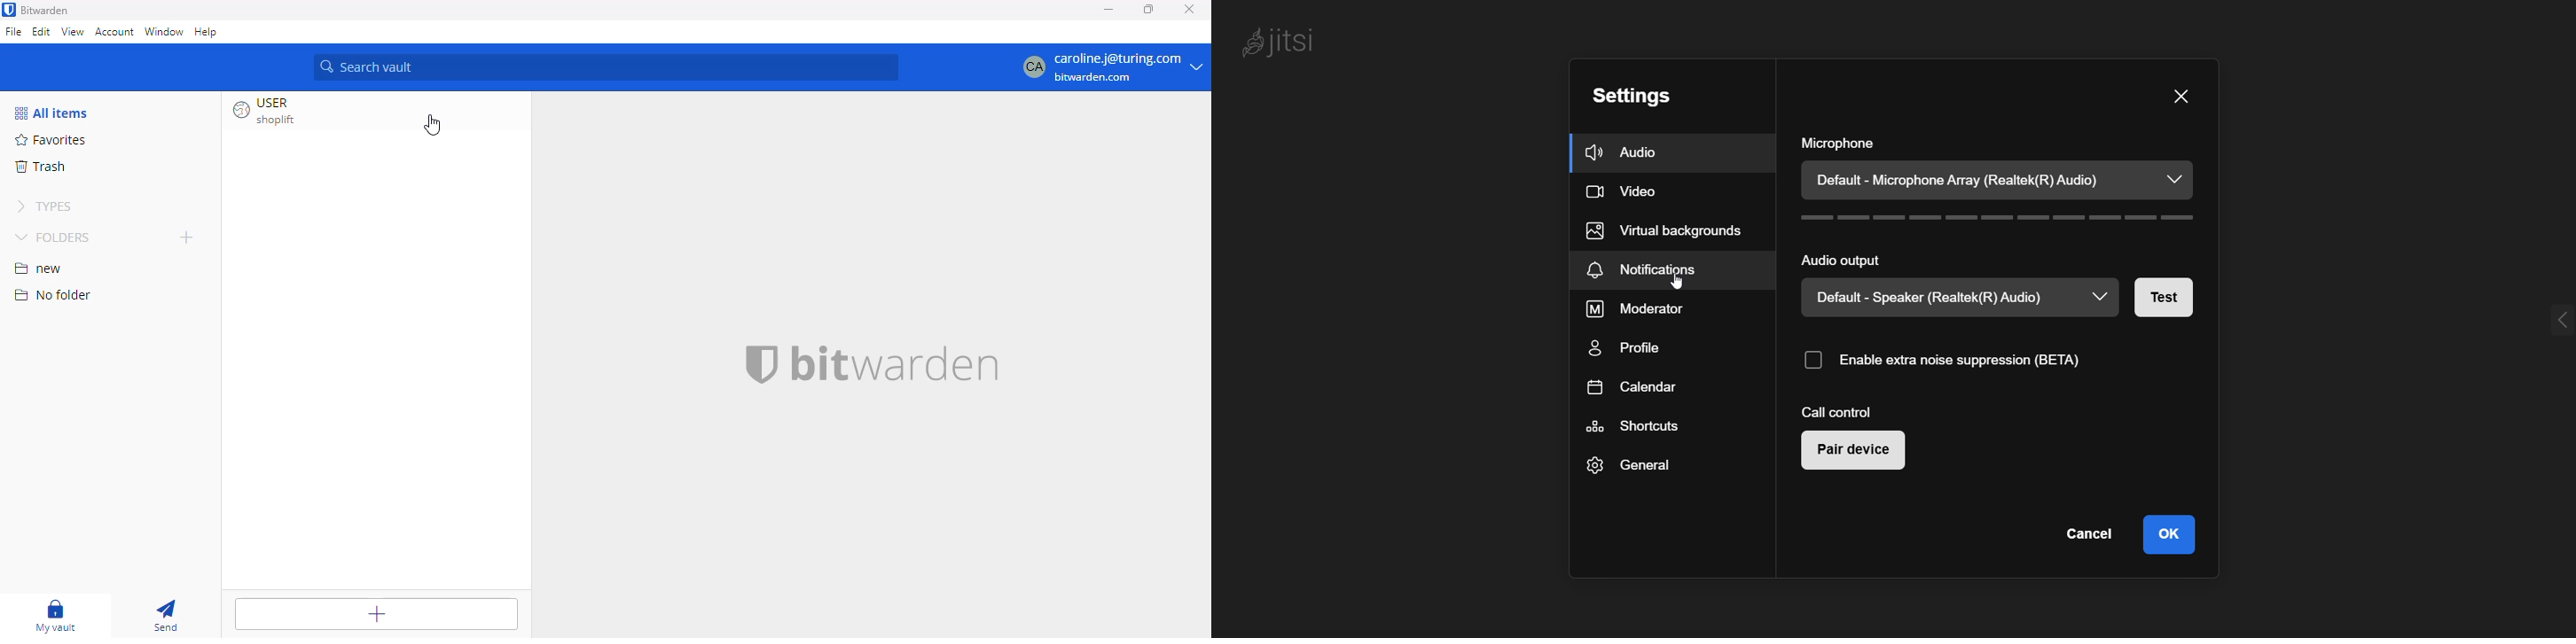 This screenshot has width=2576, height=644. What do you see at coordinates (1845, 261) in the screenshot?
I see `audio output` at bounding box center [1845, 261].